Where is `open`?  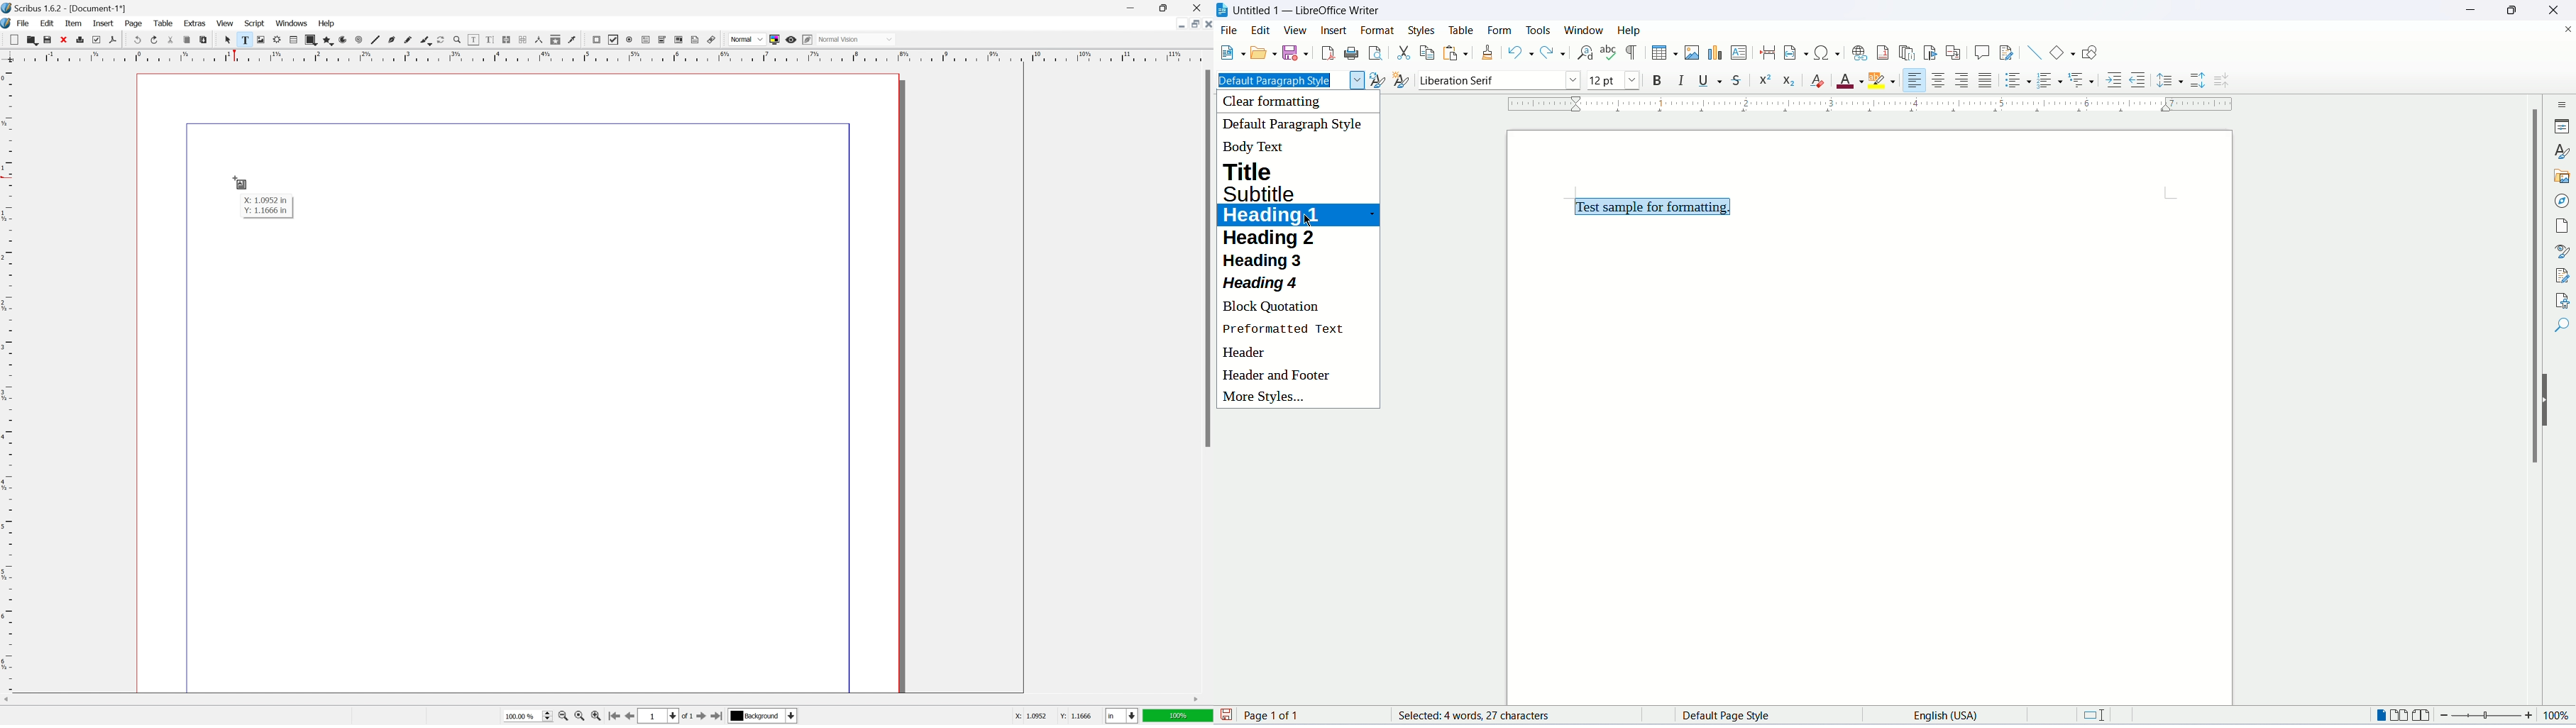
open is located at coordinates (34, 41).